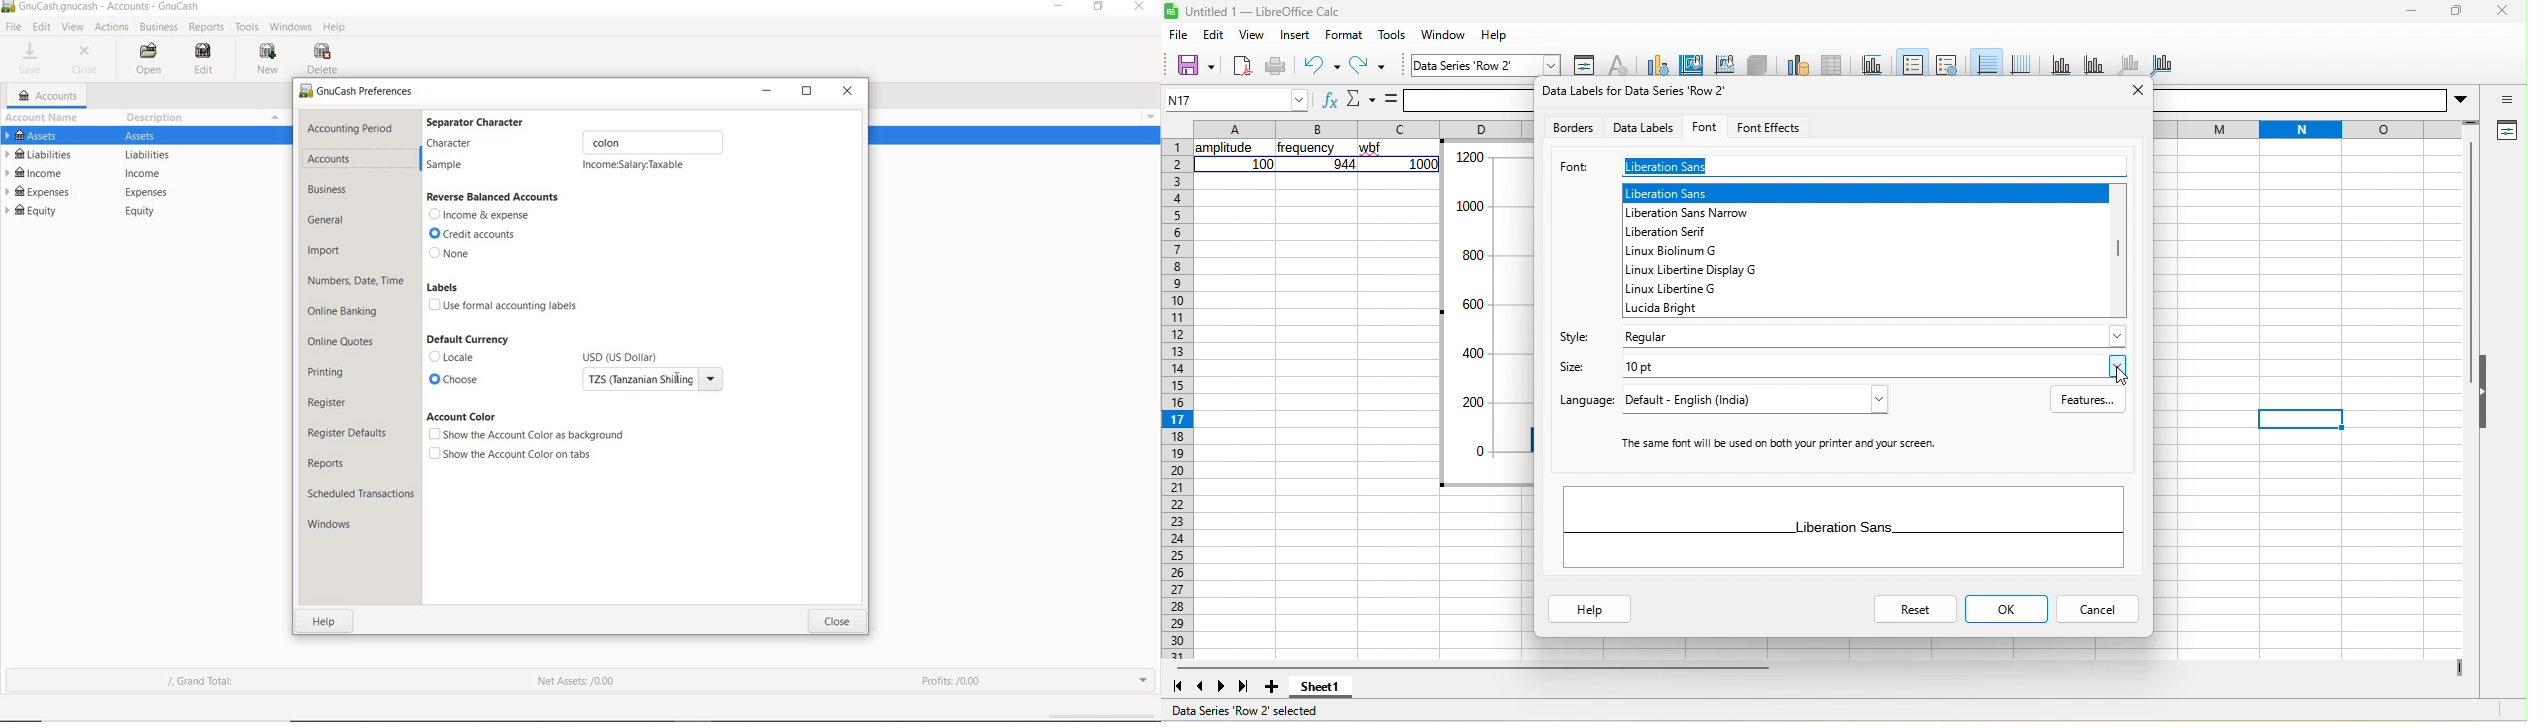 Image resolution: width=2548 pixels, height=728 pixels. I want to click on liberation sans narrow, so click(1698, 212).